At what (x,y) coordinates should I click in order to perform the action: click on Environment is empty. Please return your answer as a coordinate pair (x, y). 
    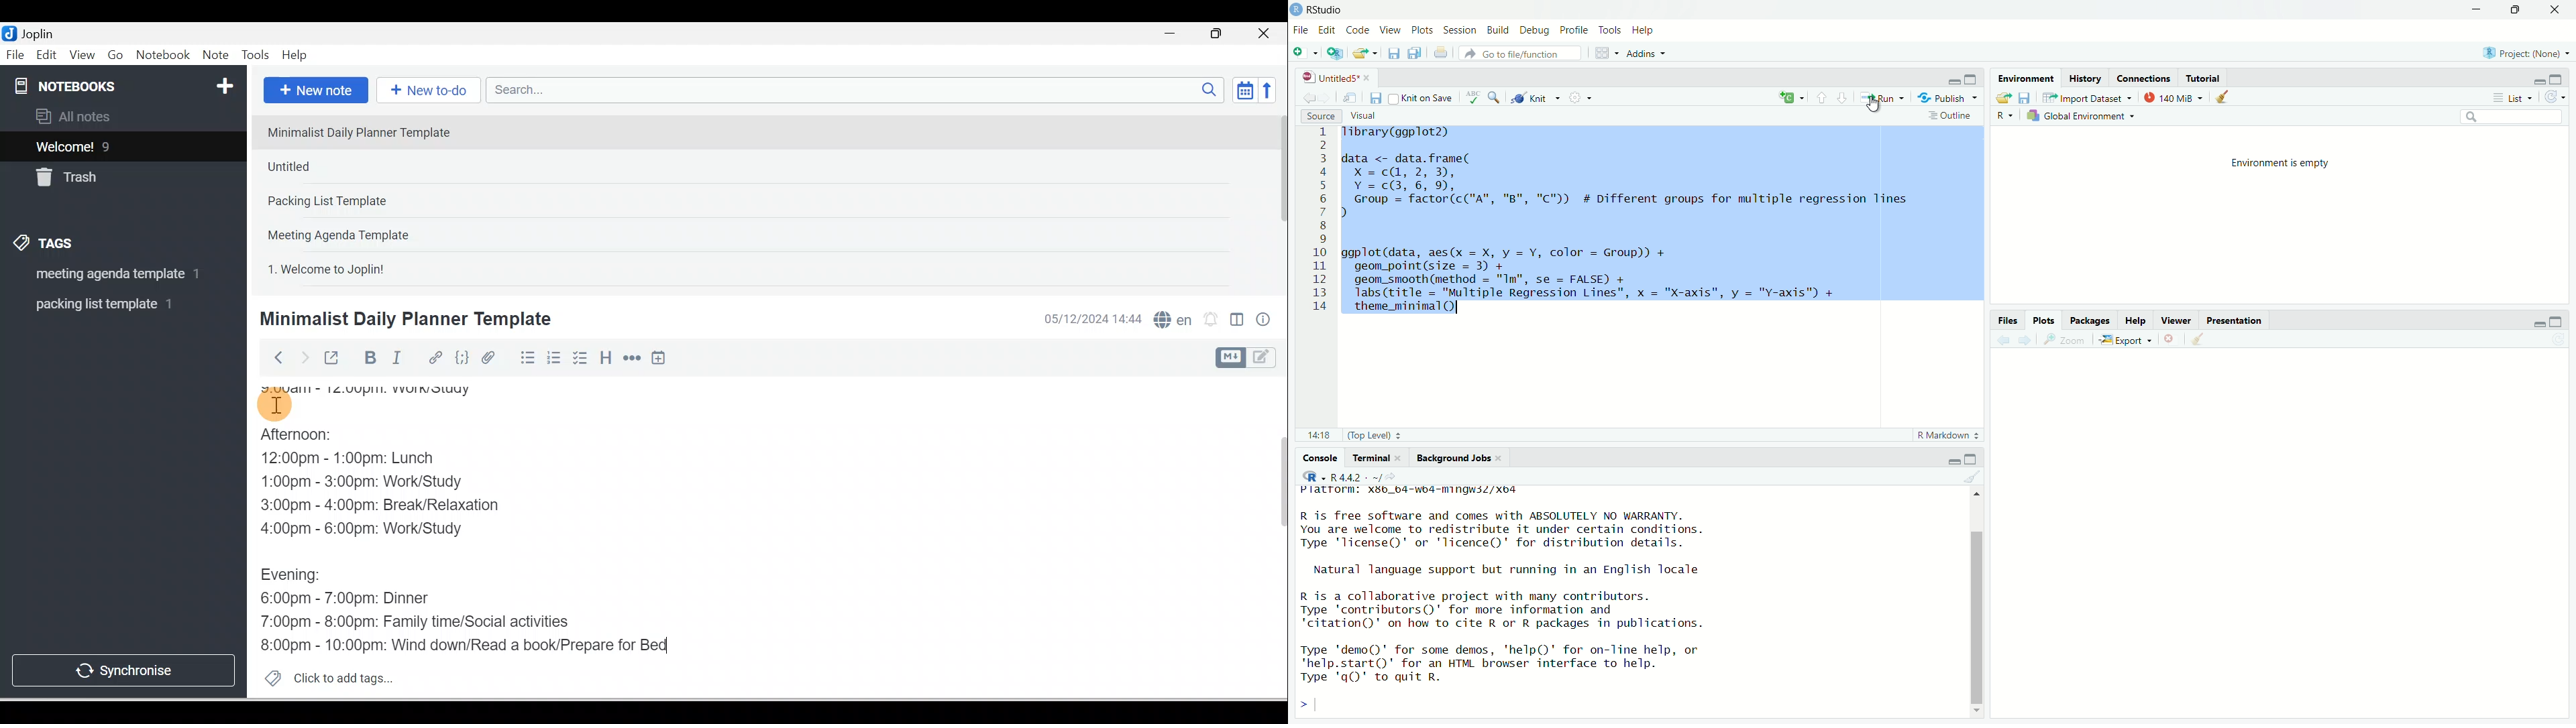
    Looking at the image, I should click on (2288, 164).